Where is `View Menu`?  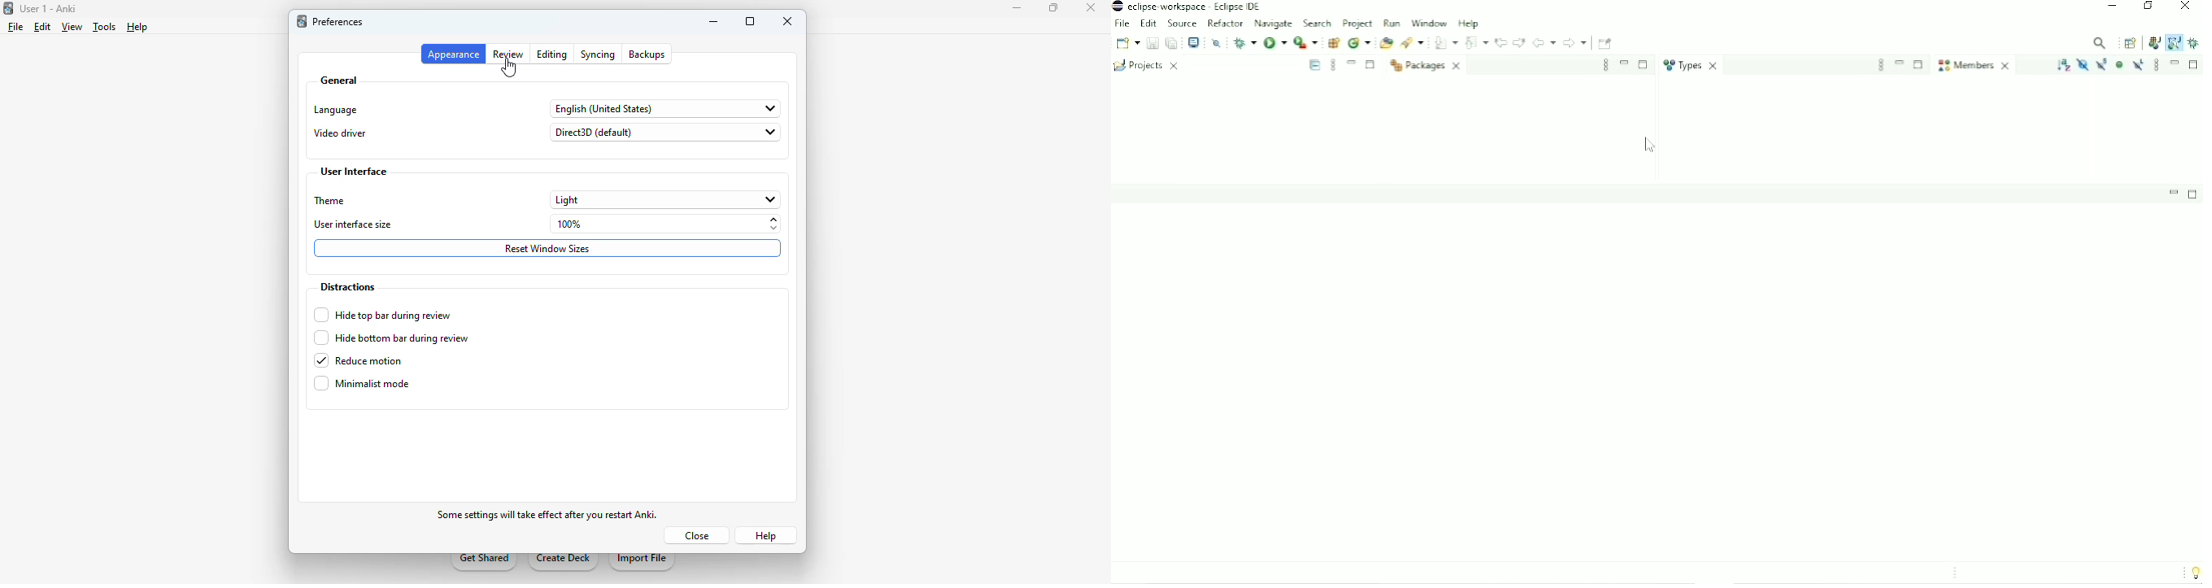
View Menu is located at coordinates (2157, 65).